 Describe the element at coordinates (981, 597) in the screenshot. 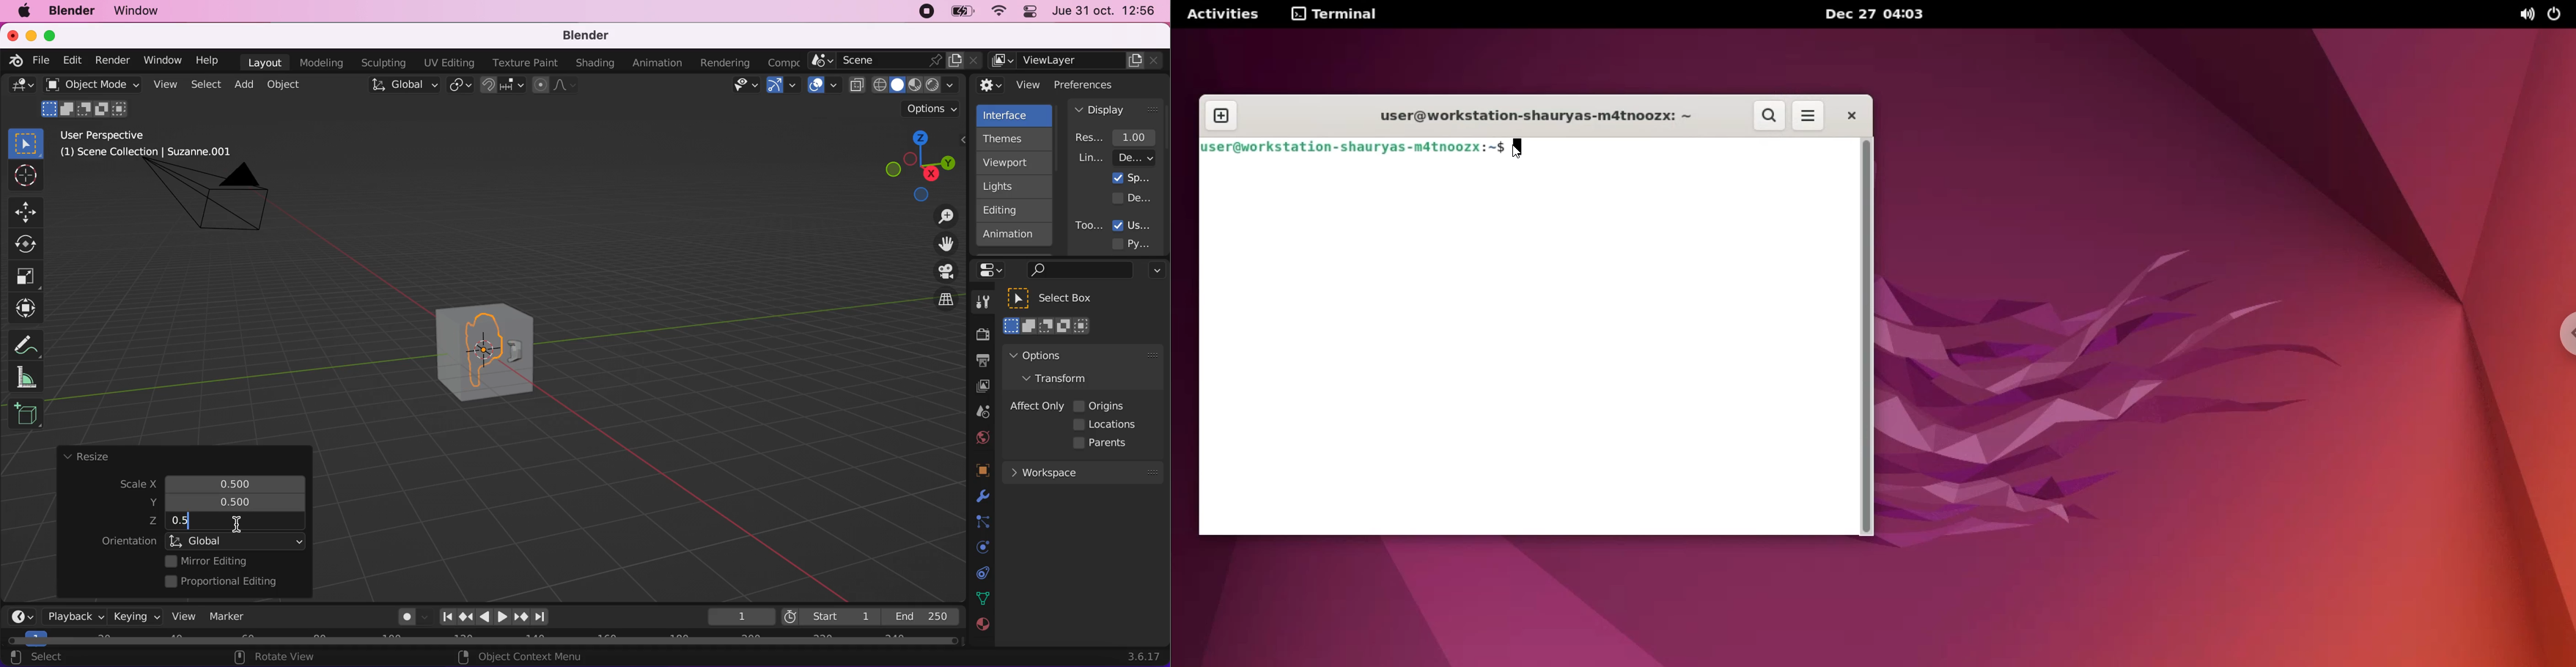

I see `data` at that location.